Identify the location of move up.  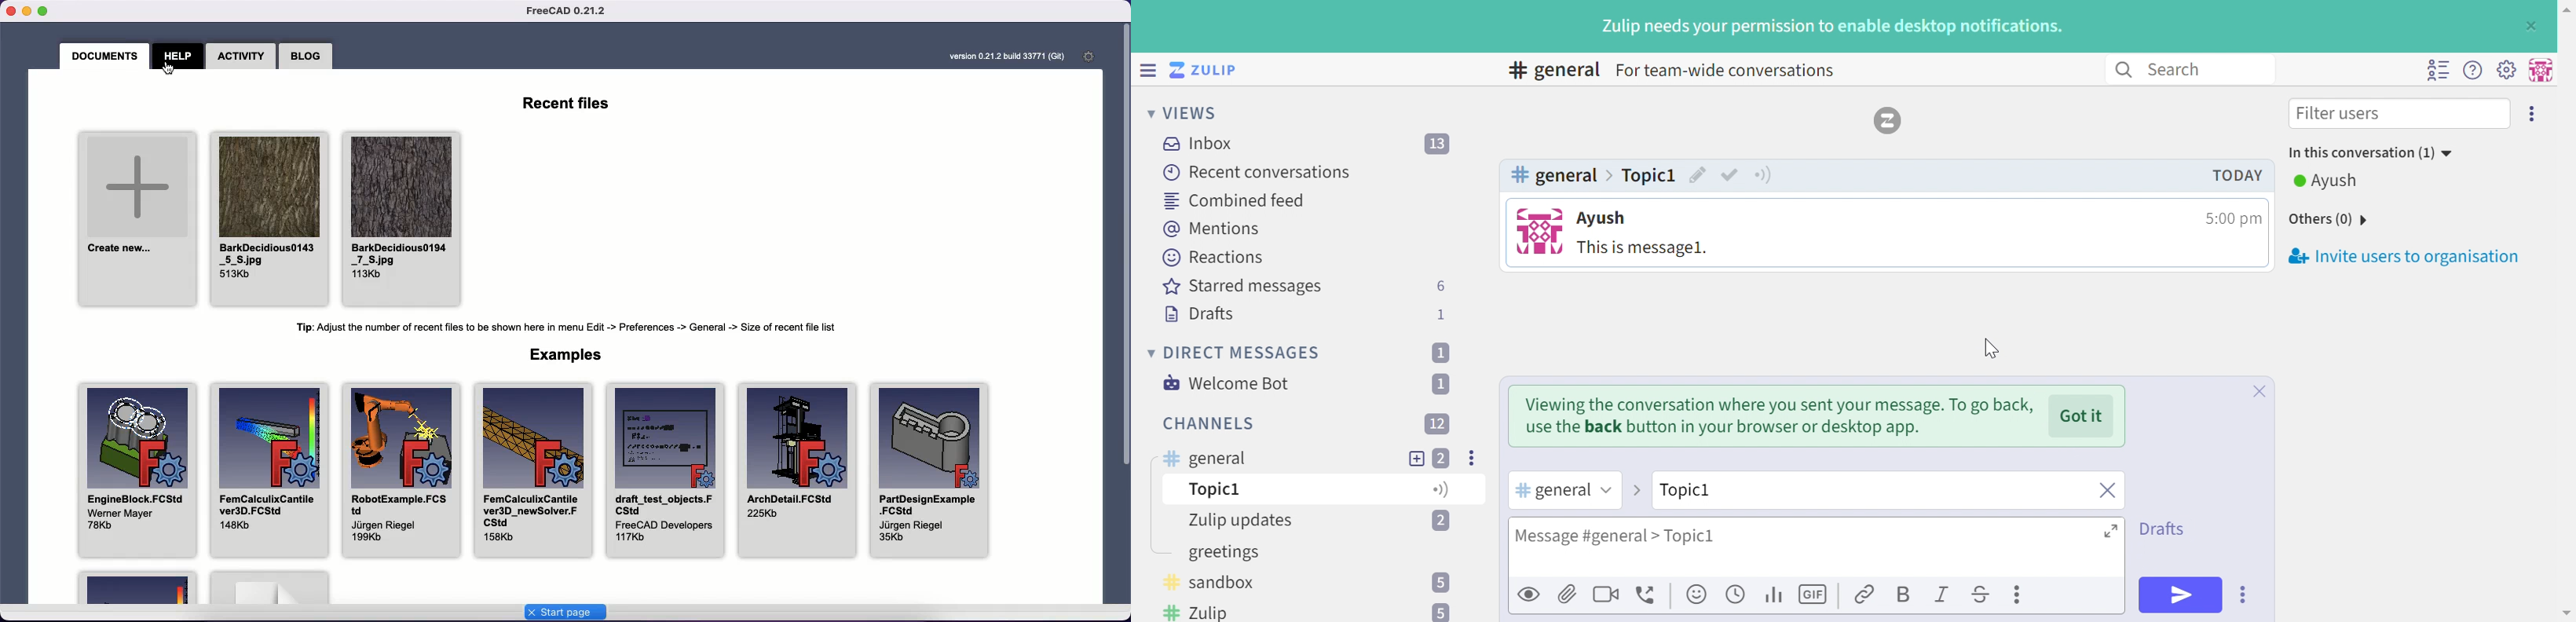
(2566, 8).